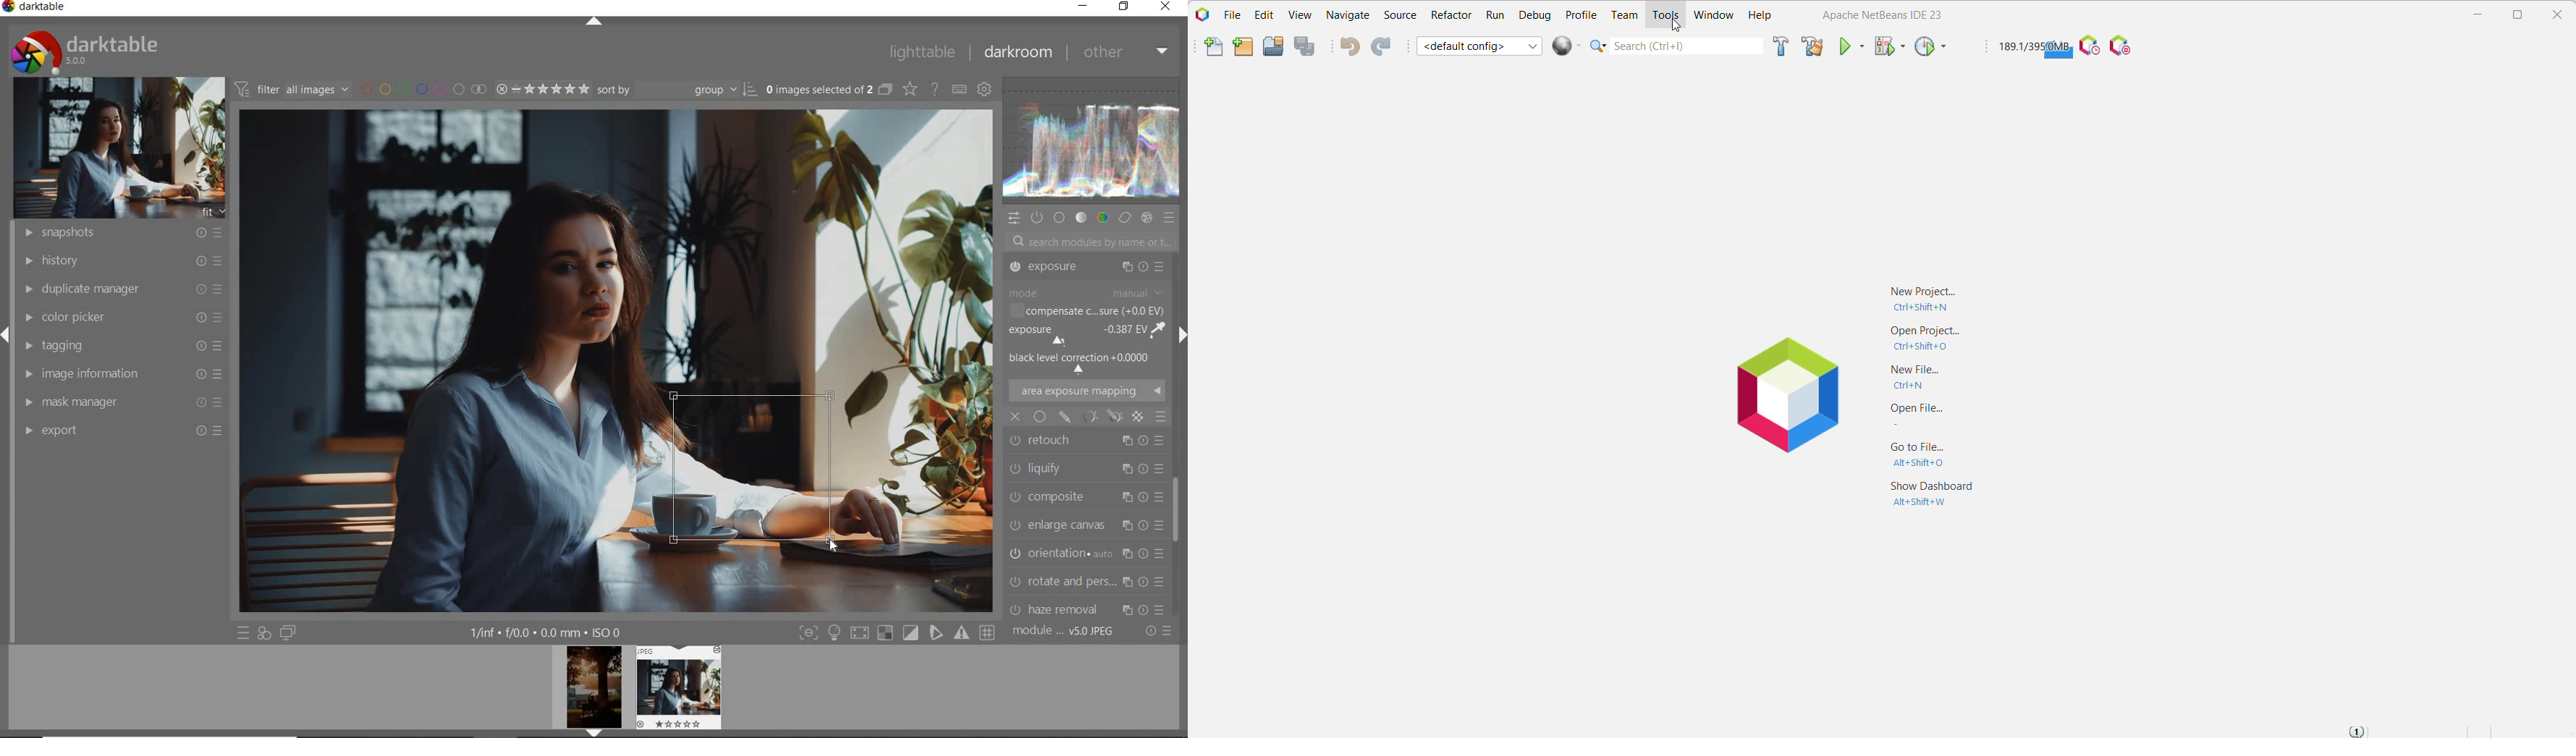  I want to click on IMAGE PREVIEW, so click(593, 692).